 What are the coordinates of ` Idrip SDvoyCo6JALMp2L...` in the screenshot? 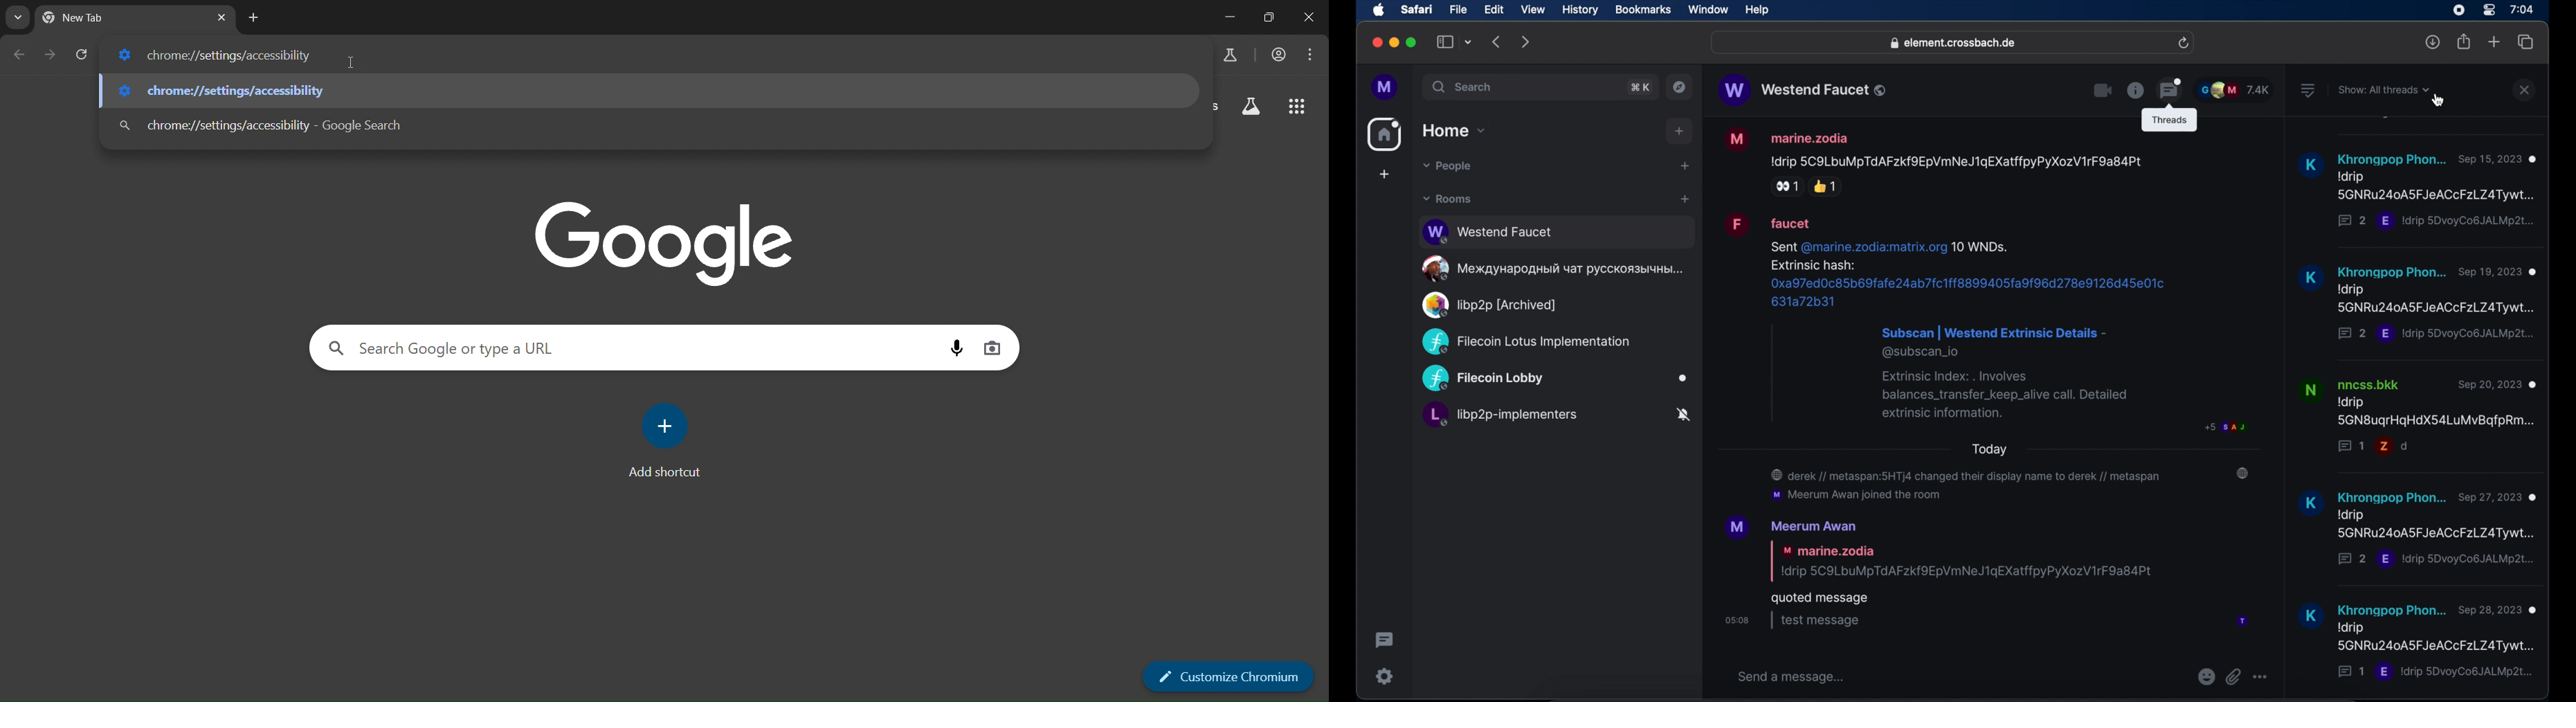 It's located at (2439, 185).